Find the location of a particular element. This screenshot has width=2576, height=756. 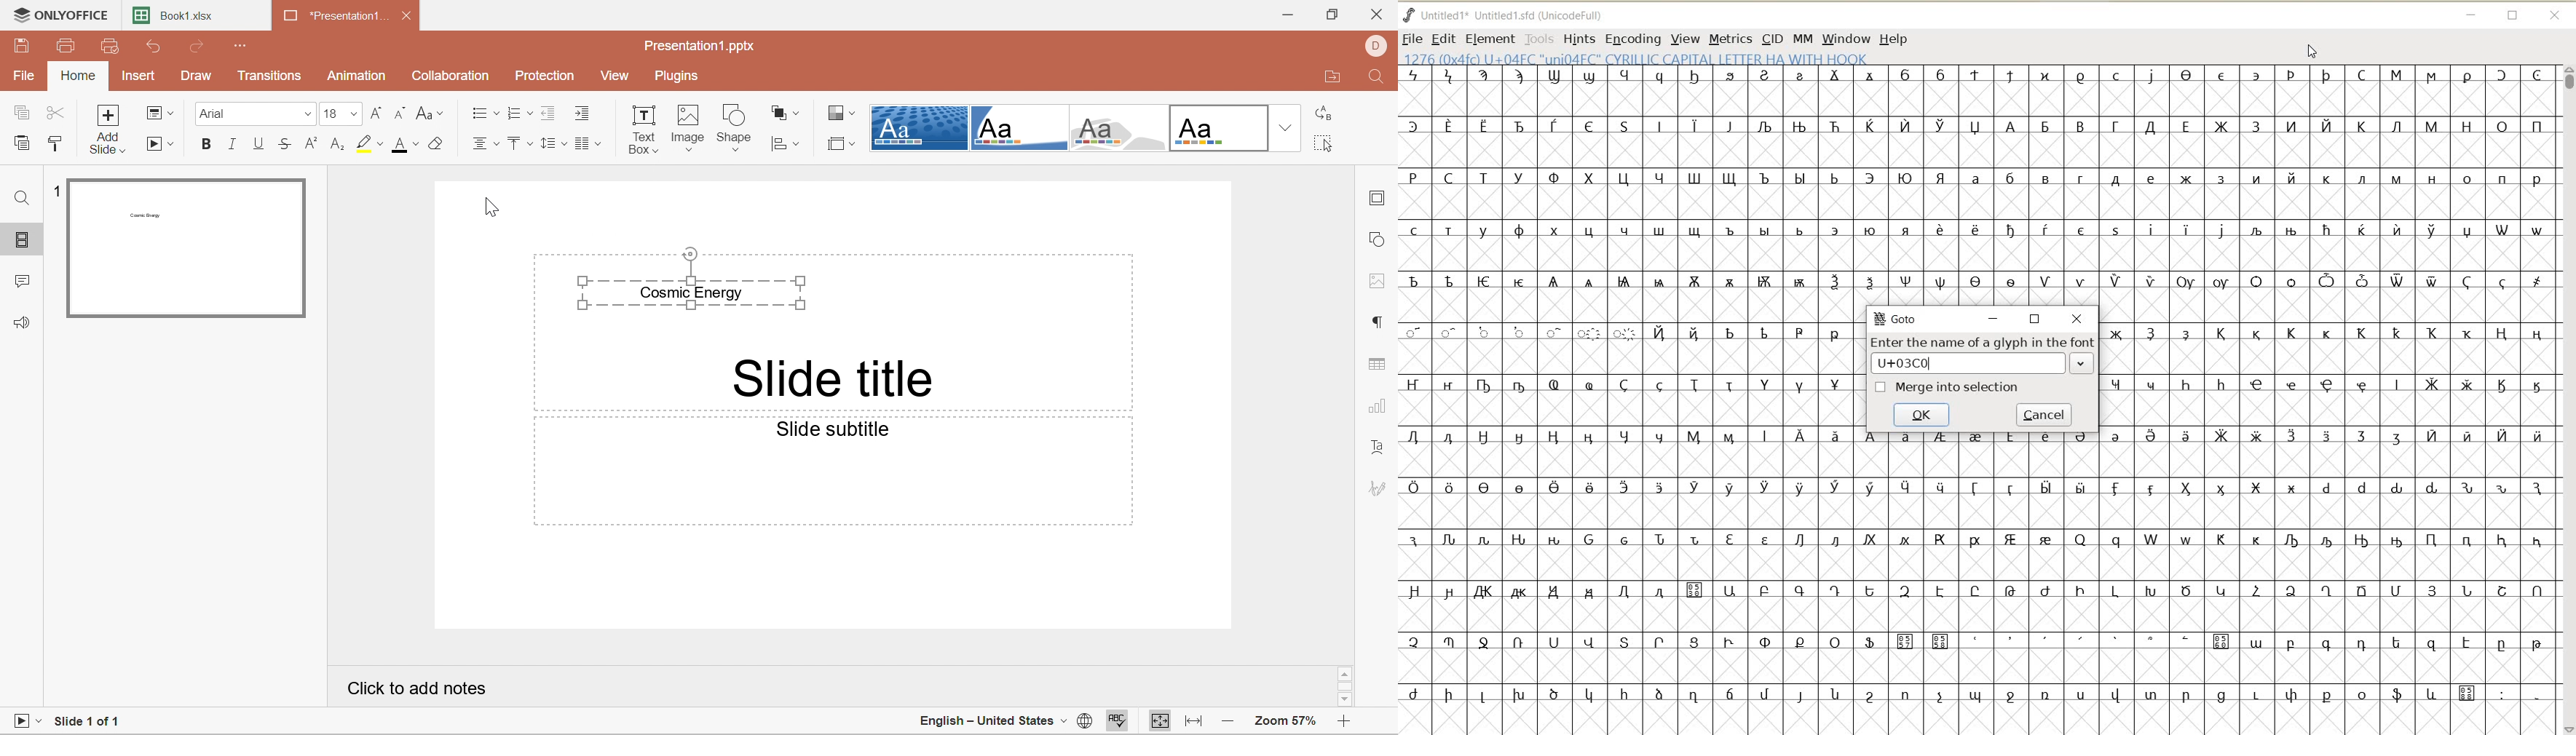

Dotted is located at coordinates (919, 127).